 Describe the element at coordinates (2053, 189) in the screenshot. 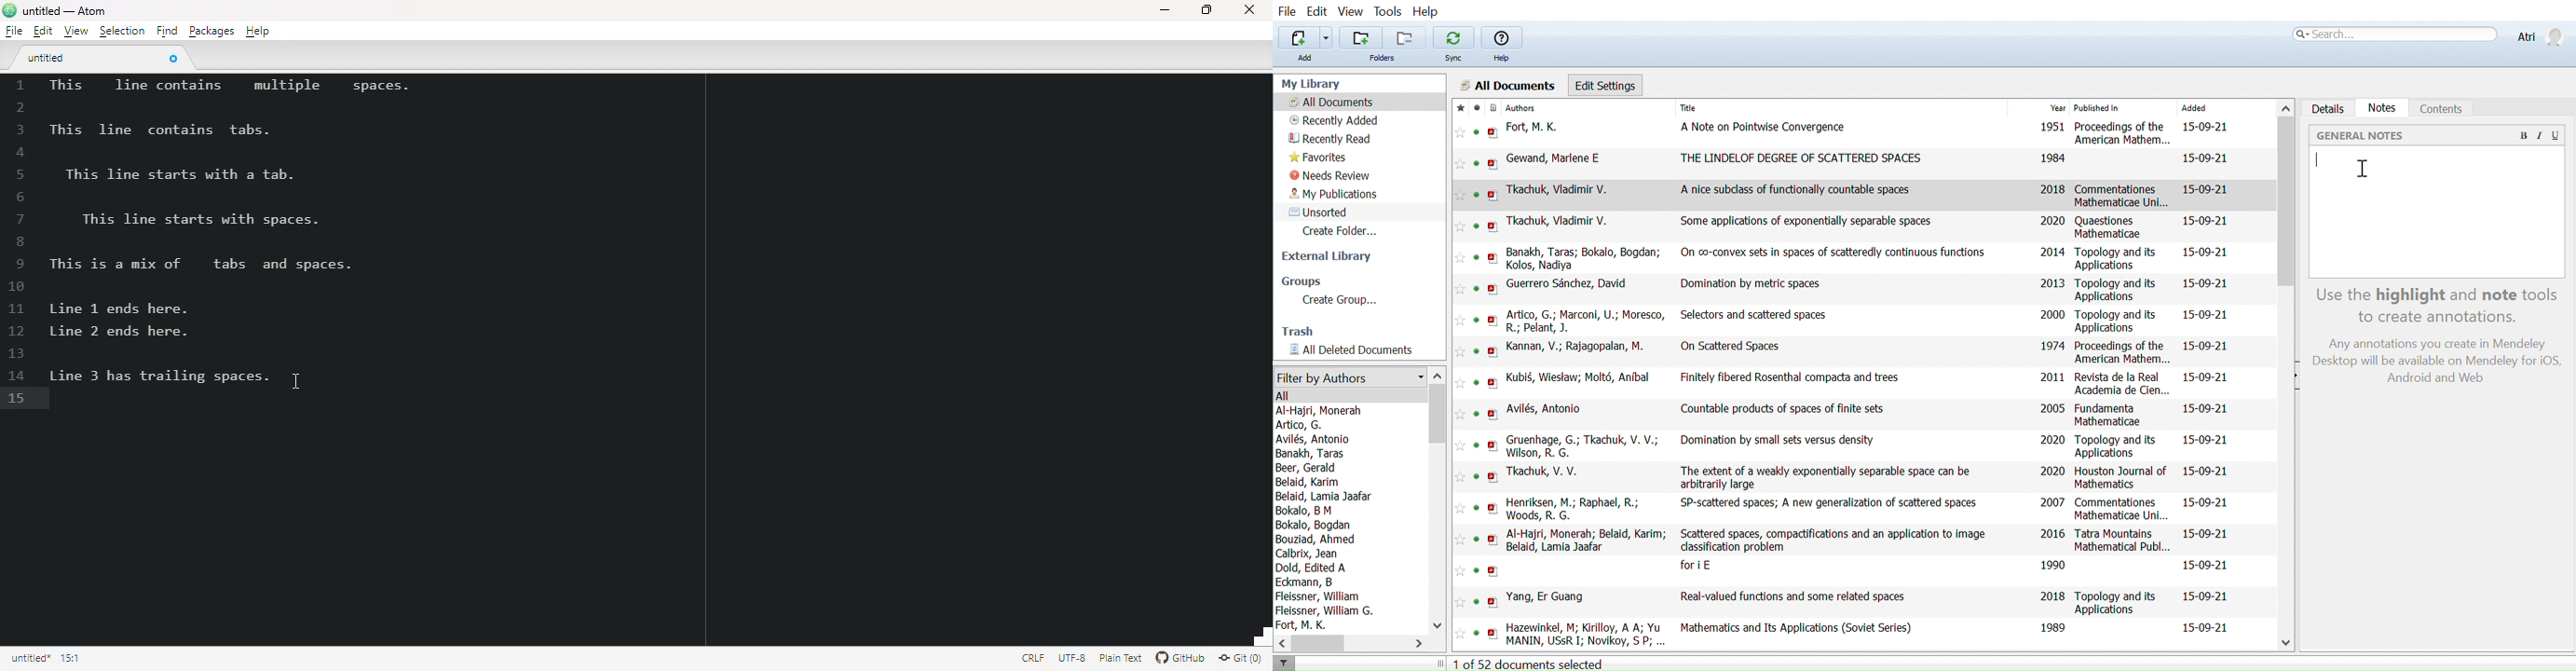

I see `2018` at that location.